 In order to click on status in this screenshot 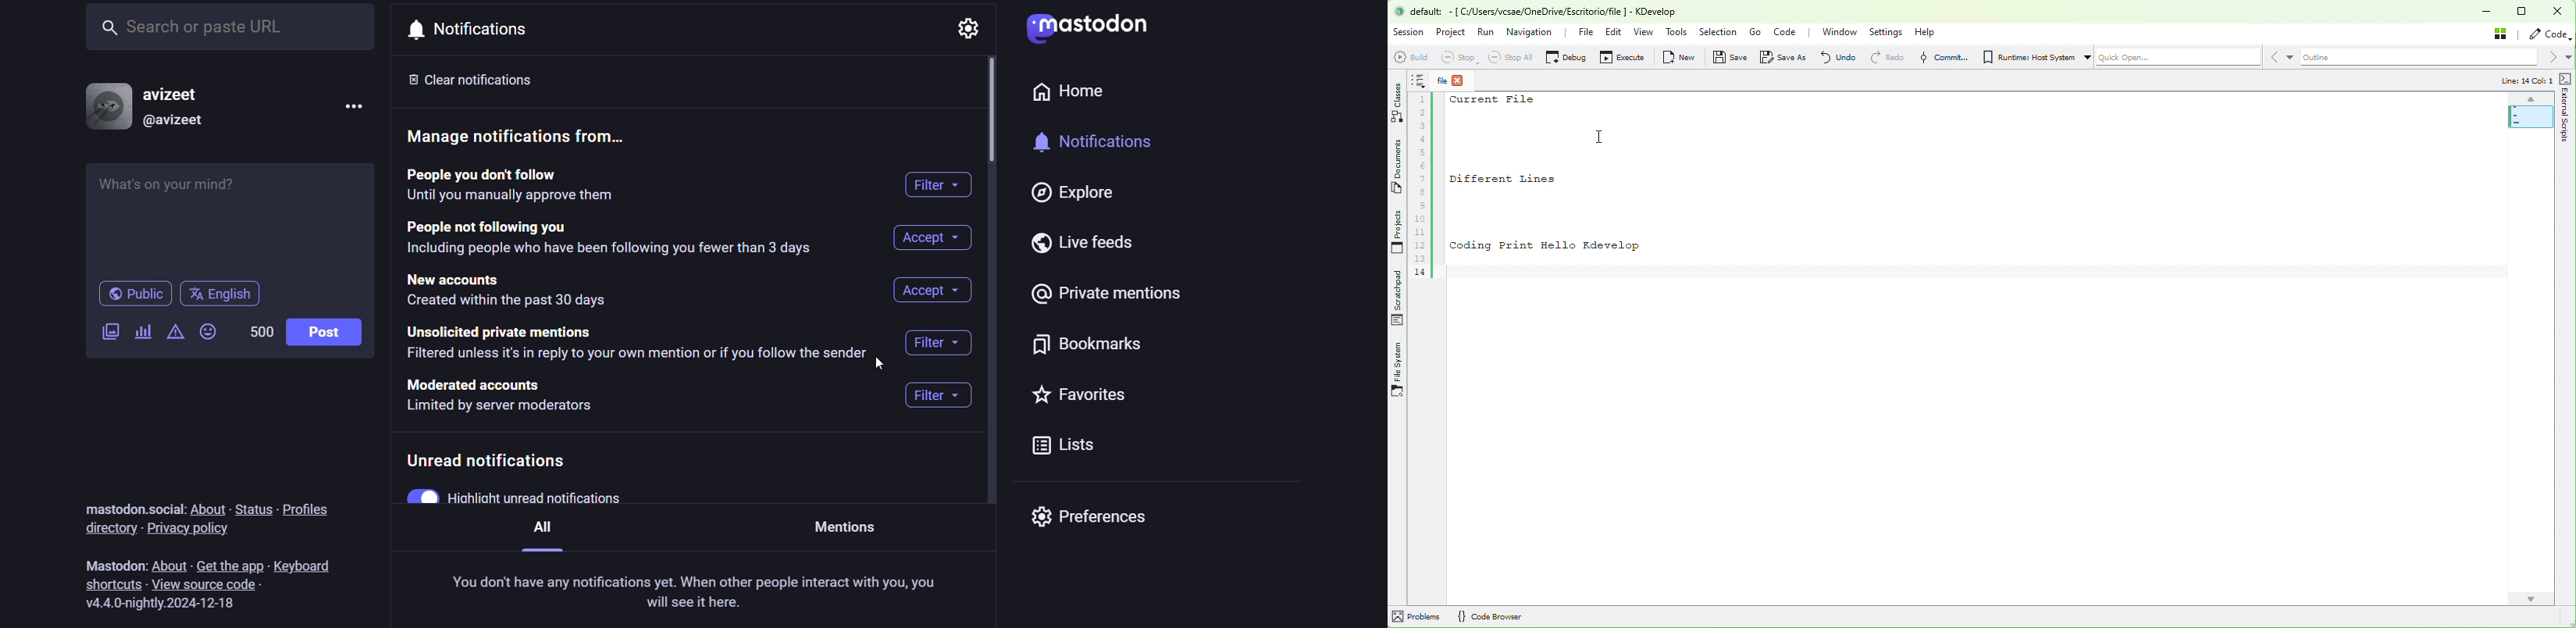, I will do `click(252, 505)`.